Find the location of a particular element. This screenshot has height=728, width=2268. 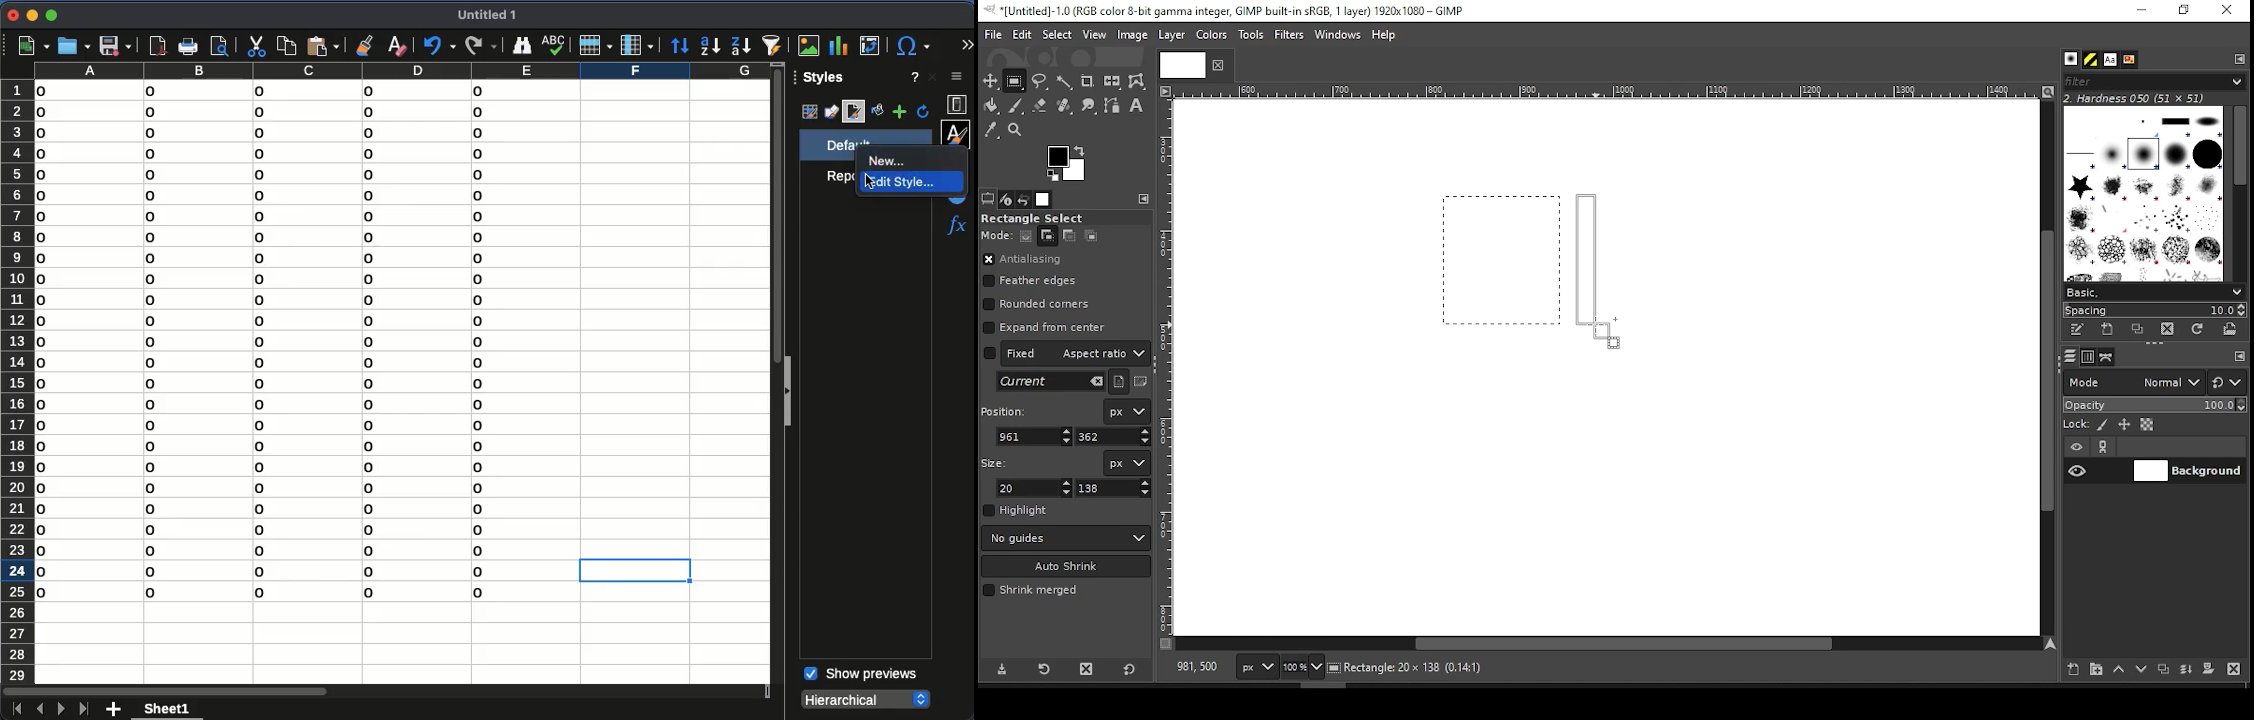

spacing is located at coordinates (2154, 310).